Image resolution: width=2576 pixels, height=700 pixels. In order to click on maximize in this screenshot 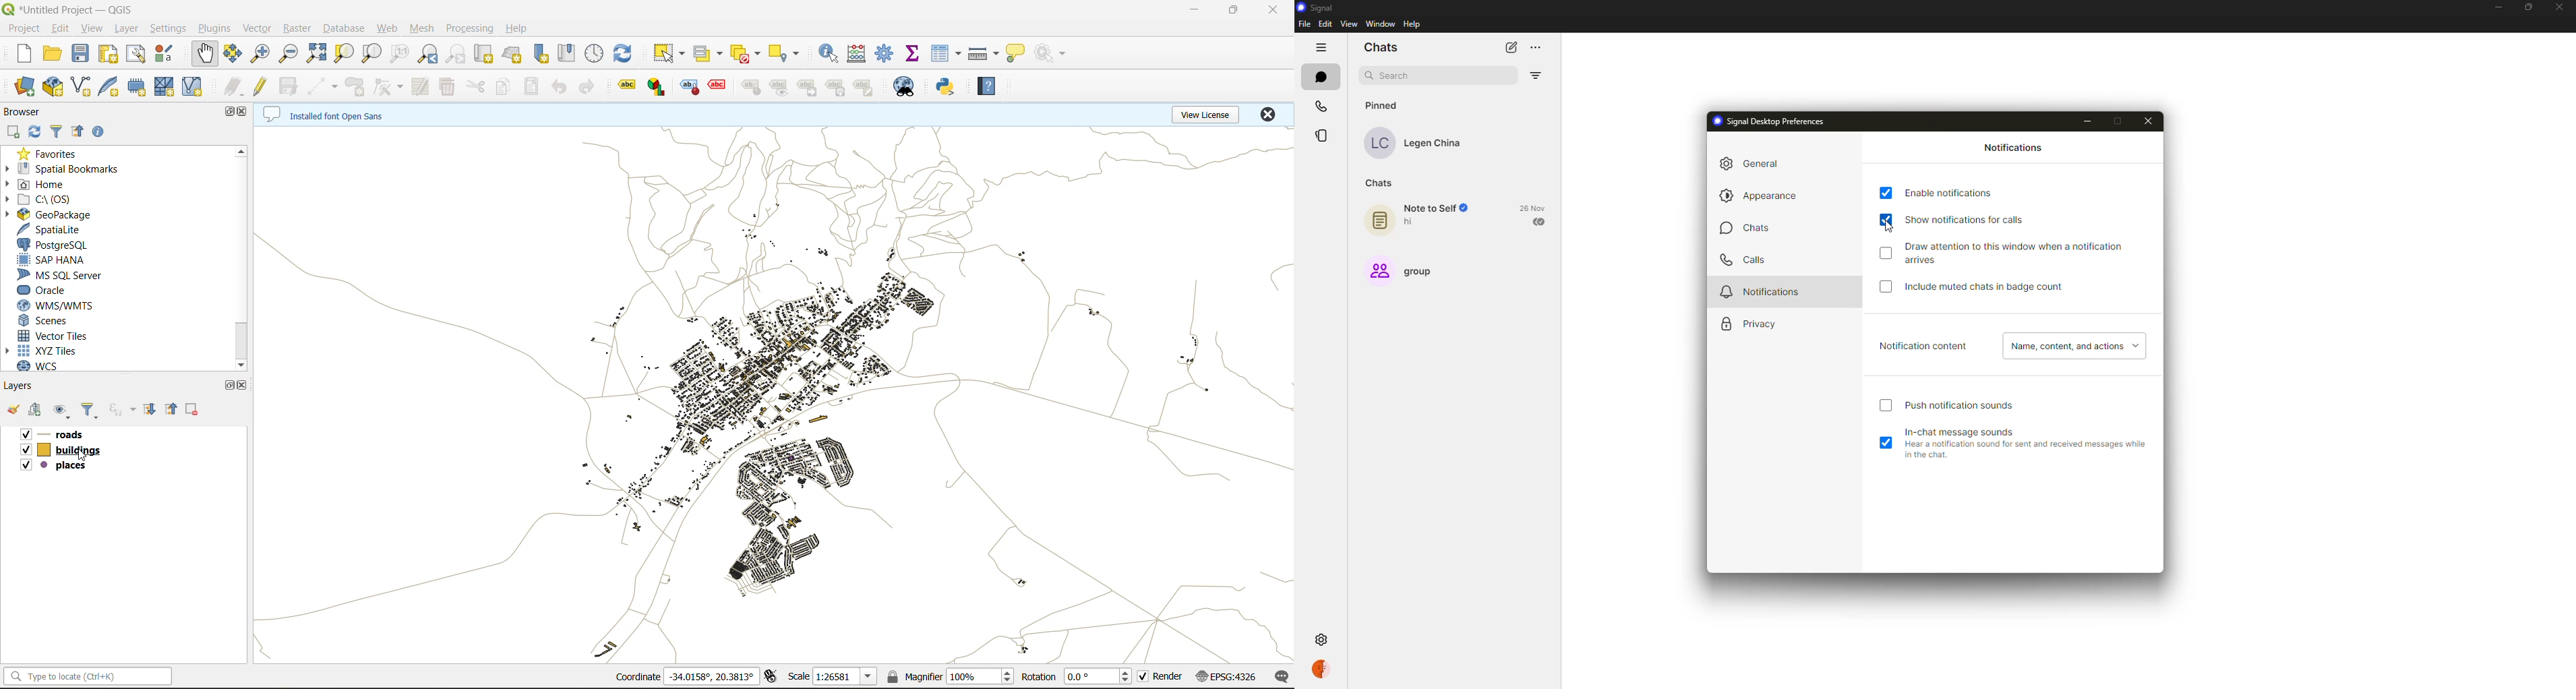, I will do `click(2526, 7)`.